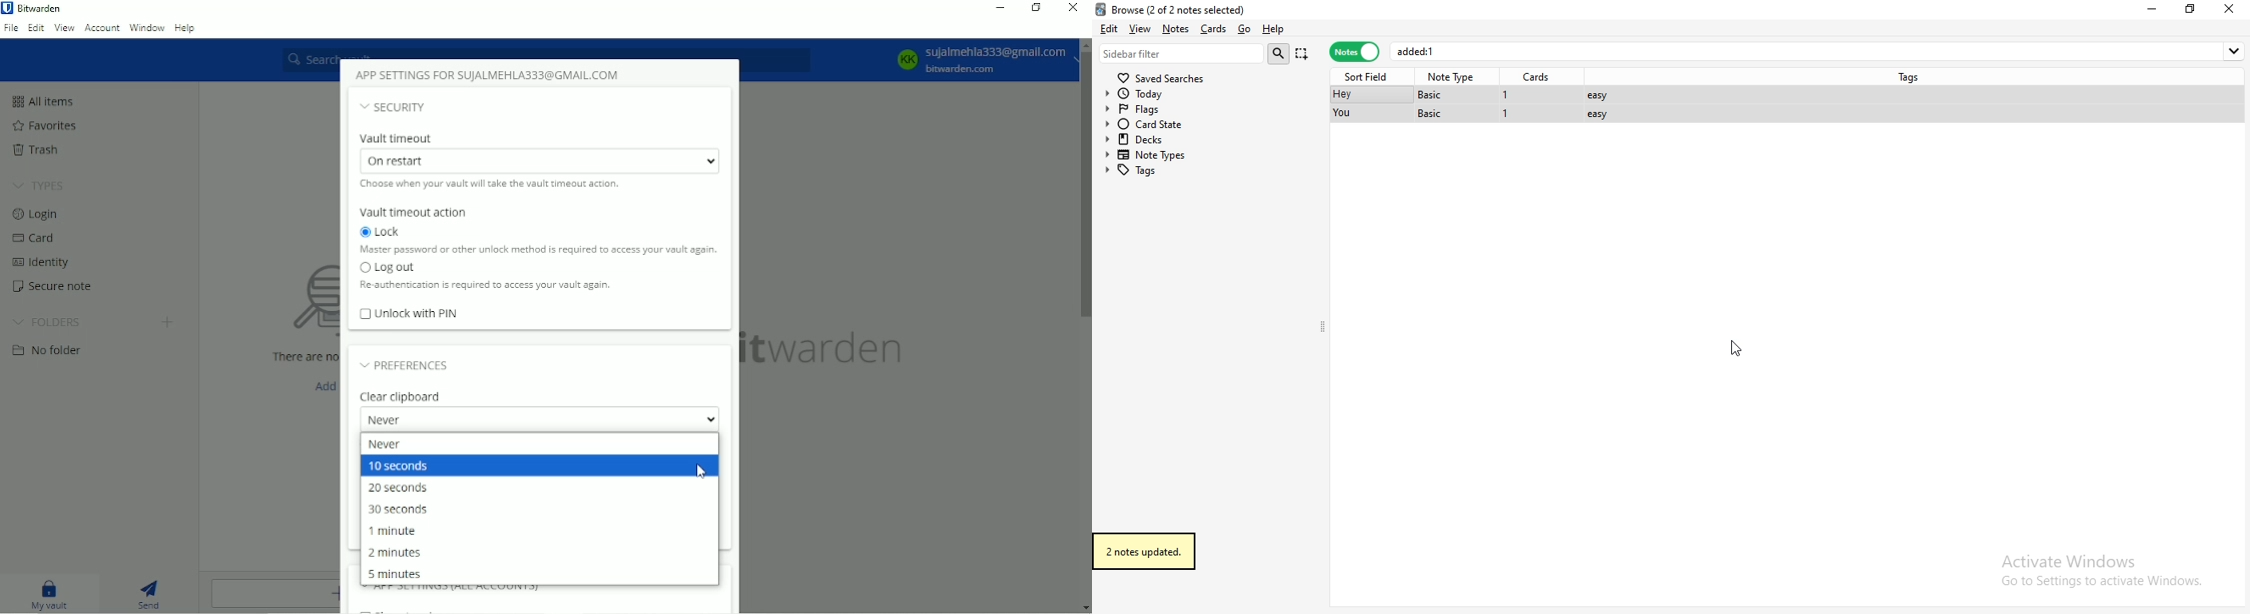 Image resolution: width=2268 pixels, height=616 pixels. I want to click on sidebar filter, so click(1182, 53).